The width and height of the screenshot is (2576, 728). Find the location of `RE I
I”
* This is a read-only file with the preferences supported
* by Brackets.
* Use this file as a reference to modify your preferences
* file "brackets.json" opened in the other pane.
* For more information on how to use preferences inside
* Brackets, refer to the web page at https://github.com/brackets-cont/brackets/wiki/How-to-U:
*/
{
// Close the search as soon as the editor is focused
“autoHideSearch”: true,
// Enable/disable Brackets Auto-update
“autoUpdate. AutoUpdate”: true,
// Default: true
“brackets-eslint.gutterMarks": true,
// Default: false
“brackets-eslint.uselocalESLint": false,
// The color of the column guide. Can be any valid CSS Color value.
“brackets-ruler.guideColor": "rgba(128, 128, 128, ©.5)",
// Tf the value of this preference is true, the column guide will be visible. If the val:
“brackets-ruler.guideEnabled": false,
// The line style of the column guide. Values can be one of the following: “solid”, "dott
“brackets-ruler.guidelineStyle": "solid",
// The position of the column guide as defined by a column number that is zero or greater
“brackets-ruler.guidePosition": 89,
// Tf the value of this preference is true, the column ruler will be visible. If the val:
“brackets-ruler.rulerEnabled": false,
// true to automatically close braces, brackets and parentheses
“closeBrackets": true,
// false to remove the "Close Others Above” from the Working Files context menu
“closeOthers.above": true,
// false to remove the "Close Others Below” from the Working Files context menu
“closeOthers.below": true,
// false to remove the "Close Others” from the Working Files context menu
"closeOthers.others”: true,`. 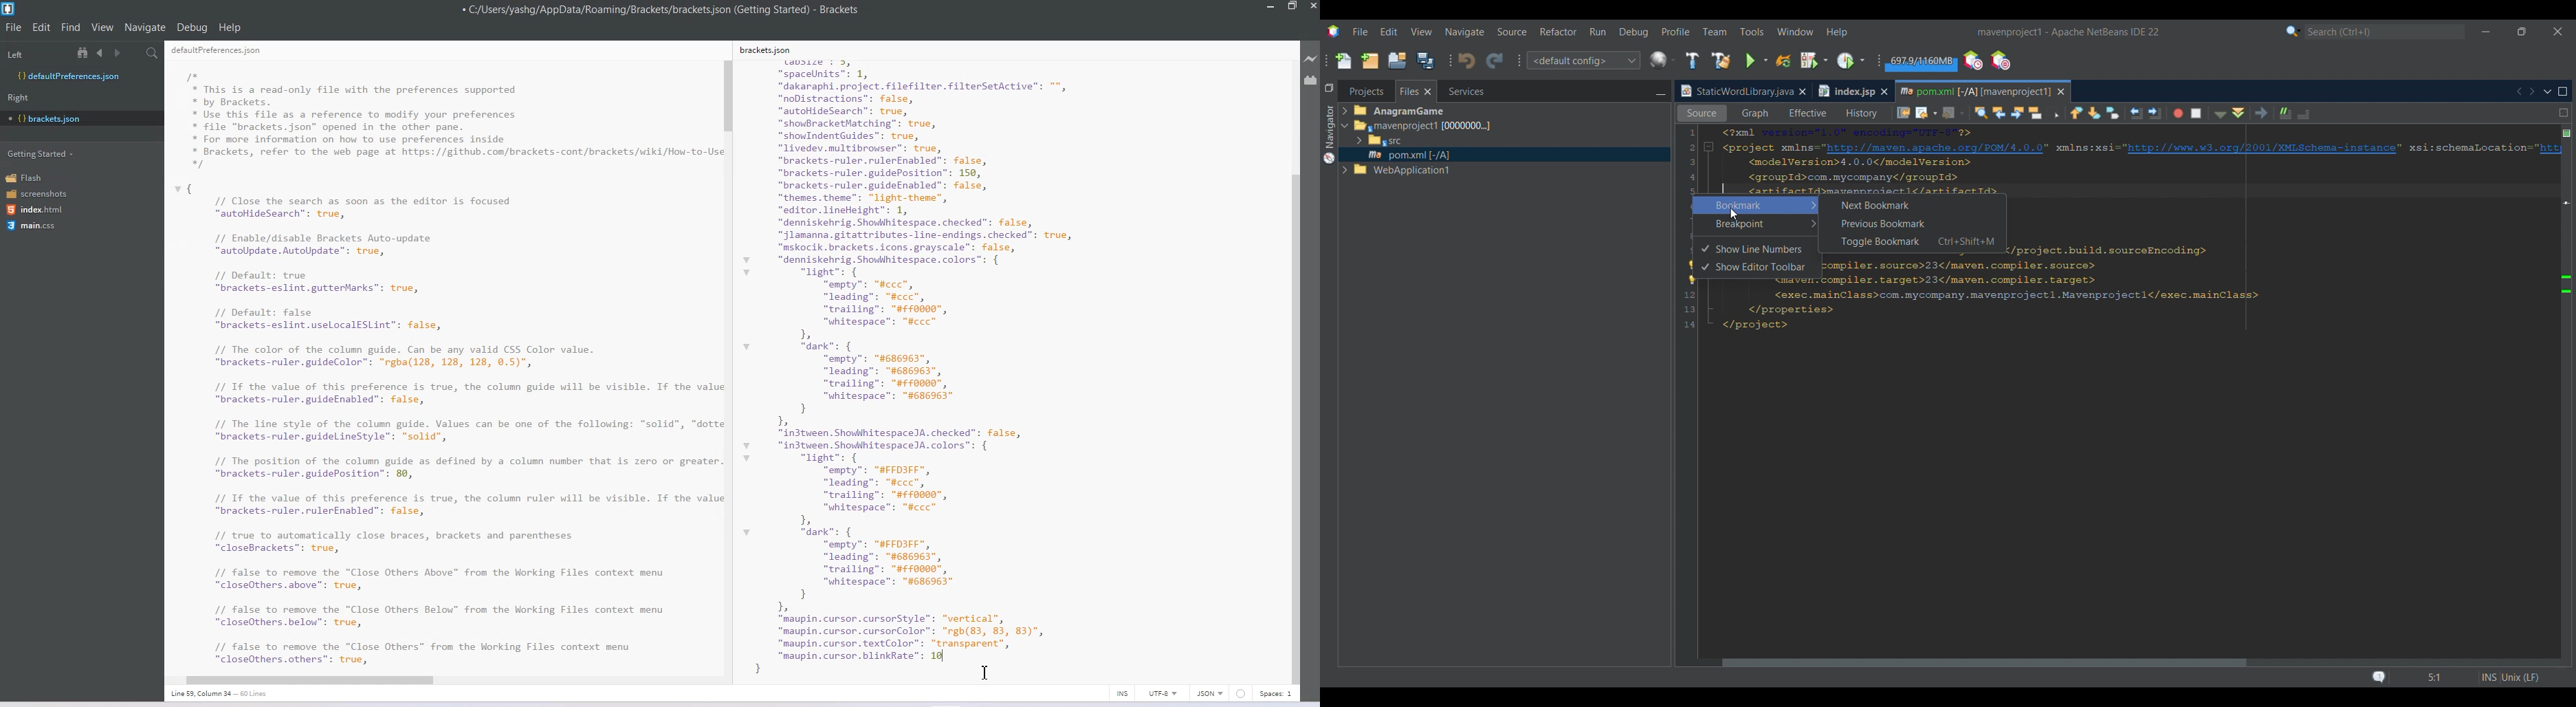

RE I
I”
* This is a read-only file with the preferences supported
* by Brackets.
* Use this file as a reference to modify your preferences
* file "brackets.json" opened in the other pane.
* For more information on how to use preferences inside
* Brackets, refer to the web page at https://github.com/brackets-cont/brackets/wiki/How-to-U:
*/
{
// Close the search as soon as the editor is focused
“autoHideSearch”: true,
// Enable/disable Brackets Auto-update
“autoUpdate. AutoUpdate”: true,
// Default: true
“brackets-eslint.gutterMarks": true,
// Default: false
“brackets-eslint.uselocalESLint": false,
// The color of the column guide. Can be any valid CSS Color value.
“brackets-ruler.guideColor": "rgba(128, 128, 128, ©.5)",
// Tf the value of this preference is true, the column guide will be visible. If the val:
“brackets-ruler.guideEnabled": false,
// The line style of the column guide. Values can be one of the following: “solid”, "dott
“brackets-ruler.guidelineStyle": "solid",
// The position of the column guide as defined by a column number that is zero or greater
“brackets-ruler.guidePosition": 89,
// Tf the value of this preference is true, the column ruler will be visible. If the val:
“brackets-ruler.rulerEnabled": false,
// true to automatically close braces, brackets and parentheses
“closeBrackets": true,
// false to remove the "Close Others Above” from the Working Files context menu
“closeOthers.above": true,
// false to remove the "Close Others Below” from the Working Files context menu
“closeOthers.below": true,
// false to remove the "Close Others” from the Working Files context menu
"closeOthers.others”: true, is located at coordinates (443, 356).